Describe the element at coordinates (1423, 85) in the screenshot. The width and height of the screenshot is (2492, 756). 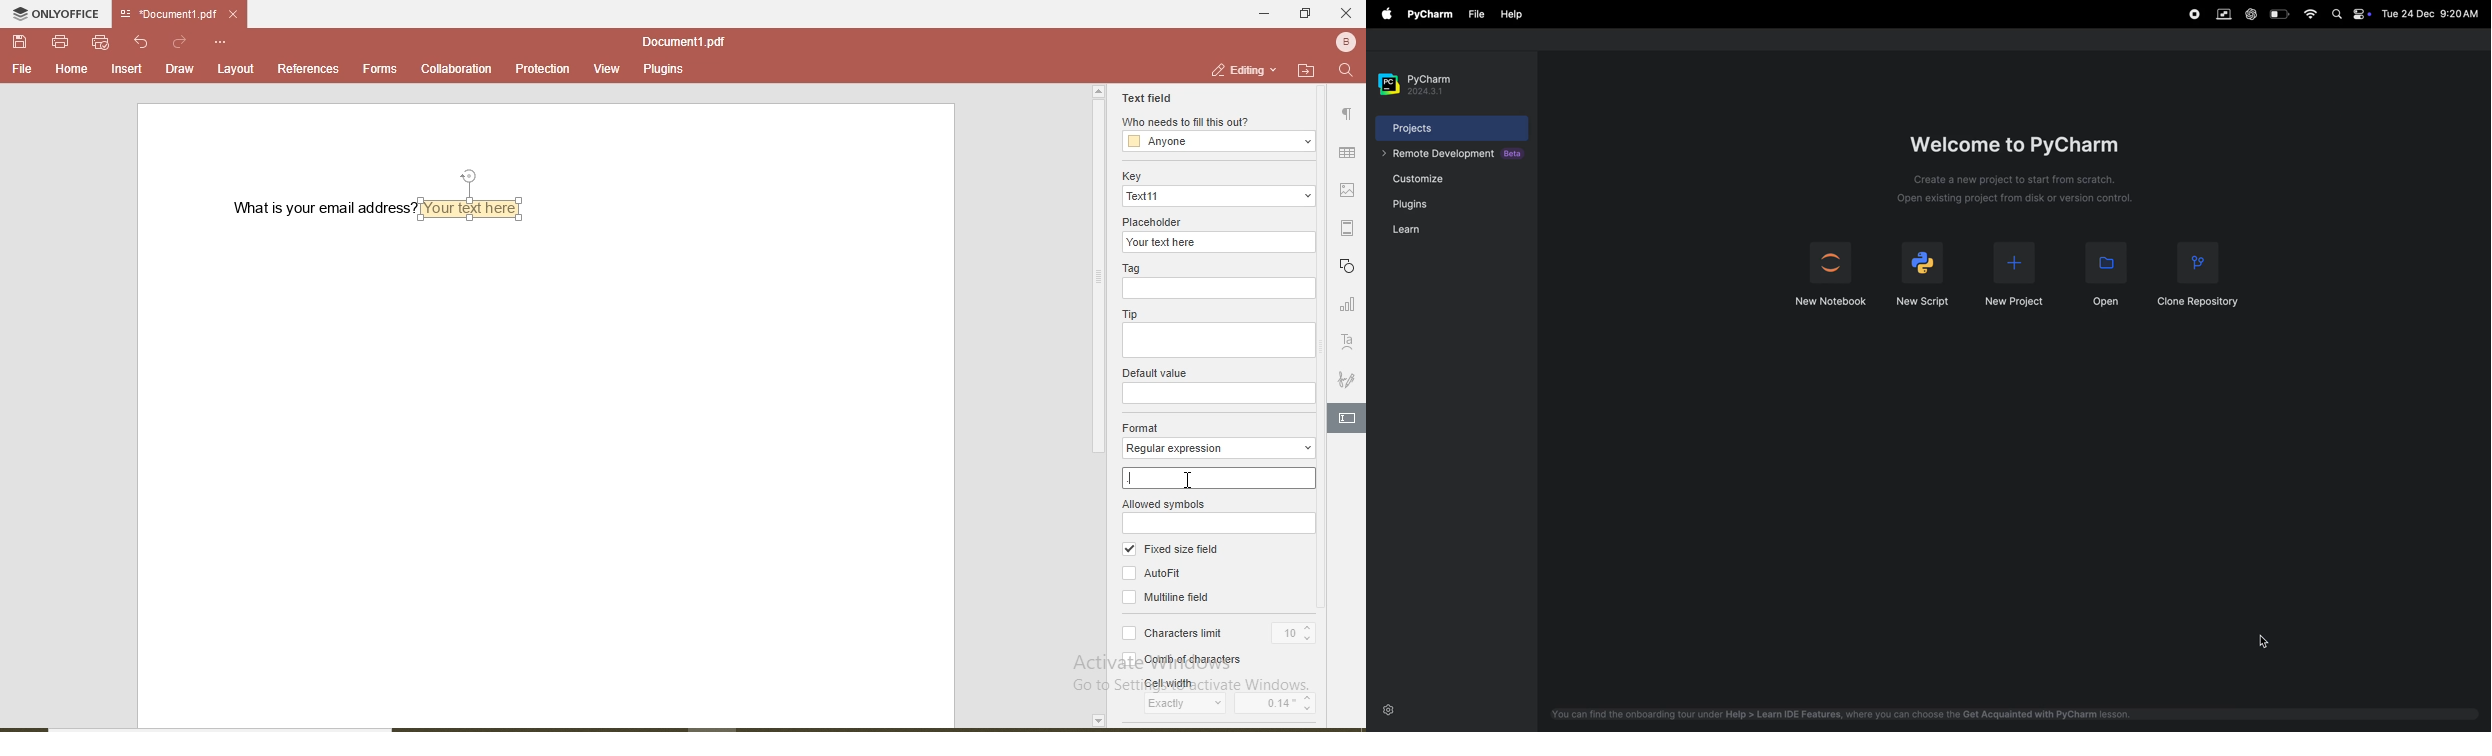
I see `pycharm version` at that location.